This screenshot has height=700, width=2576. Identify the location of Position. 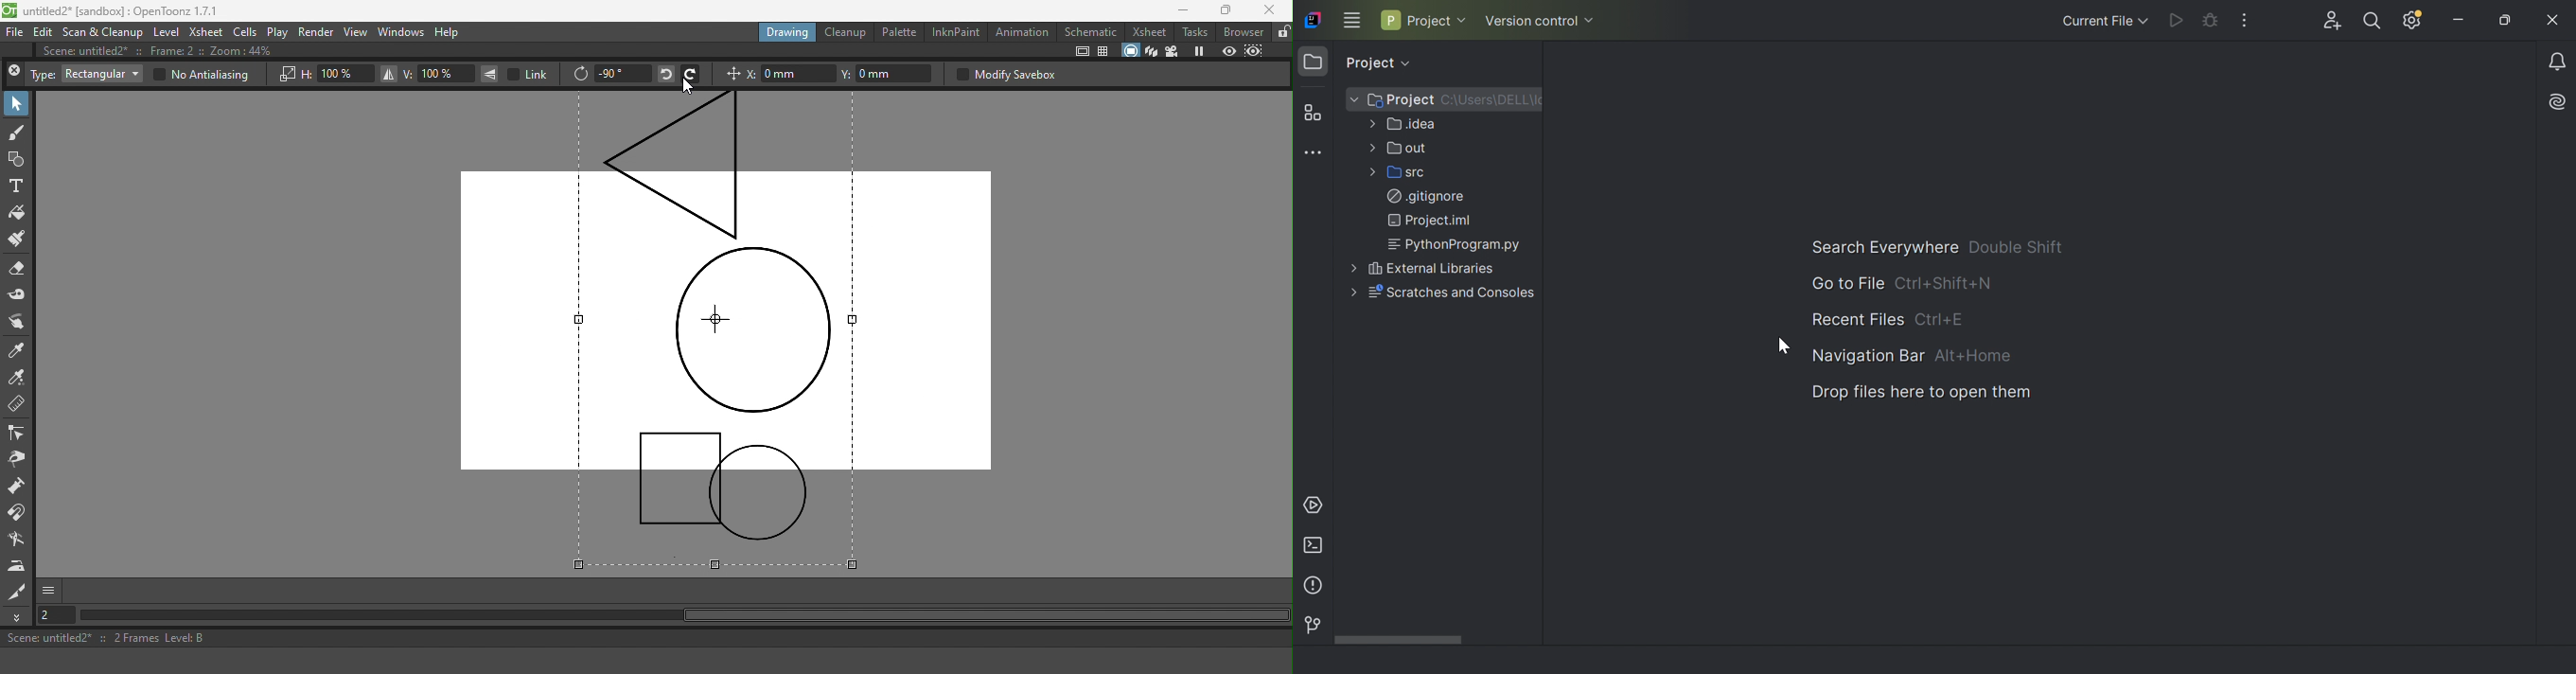
(731, 76).